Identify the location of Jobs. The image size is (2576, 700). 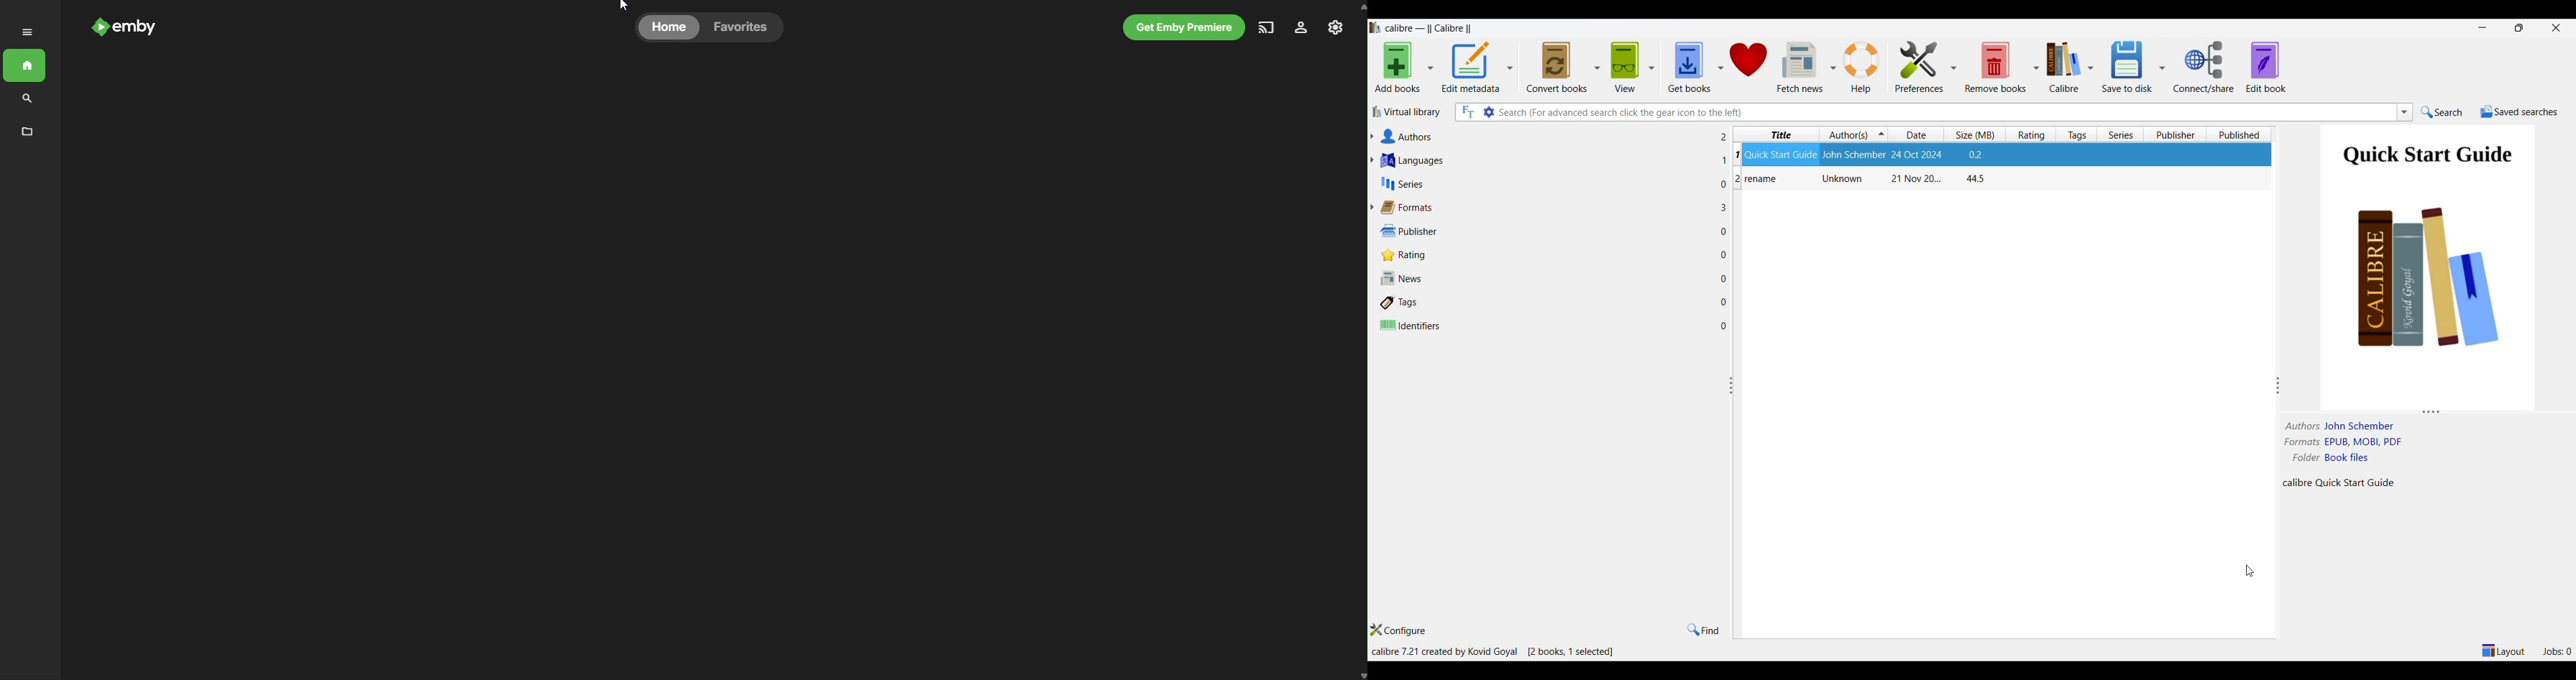
(2557, 652).